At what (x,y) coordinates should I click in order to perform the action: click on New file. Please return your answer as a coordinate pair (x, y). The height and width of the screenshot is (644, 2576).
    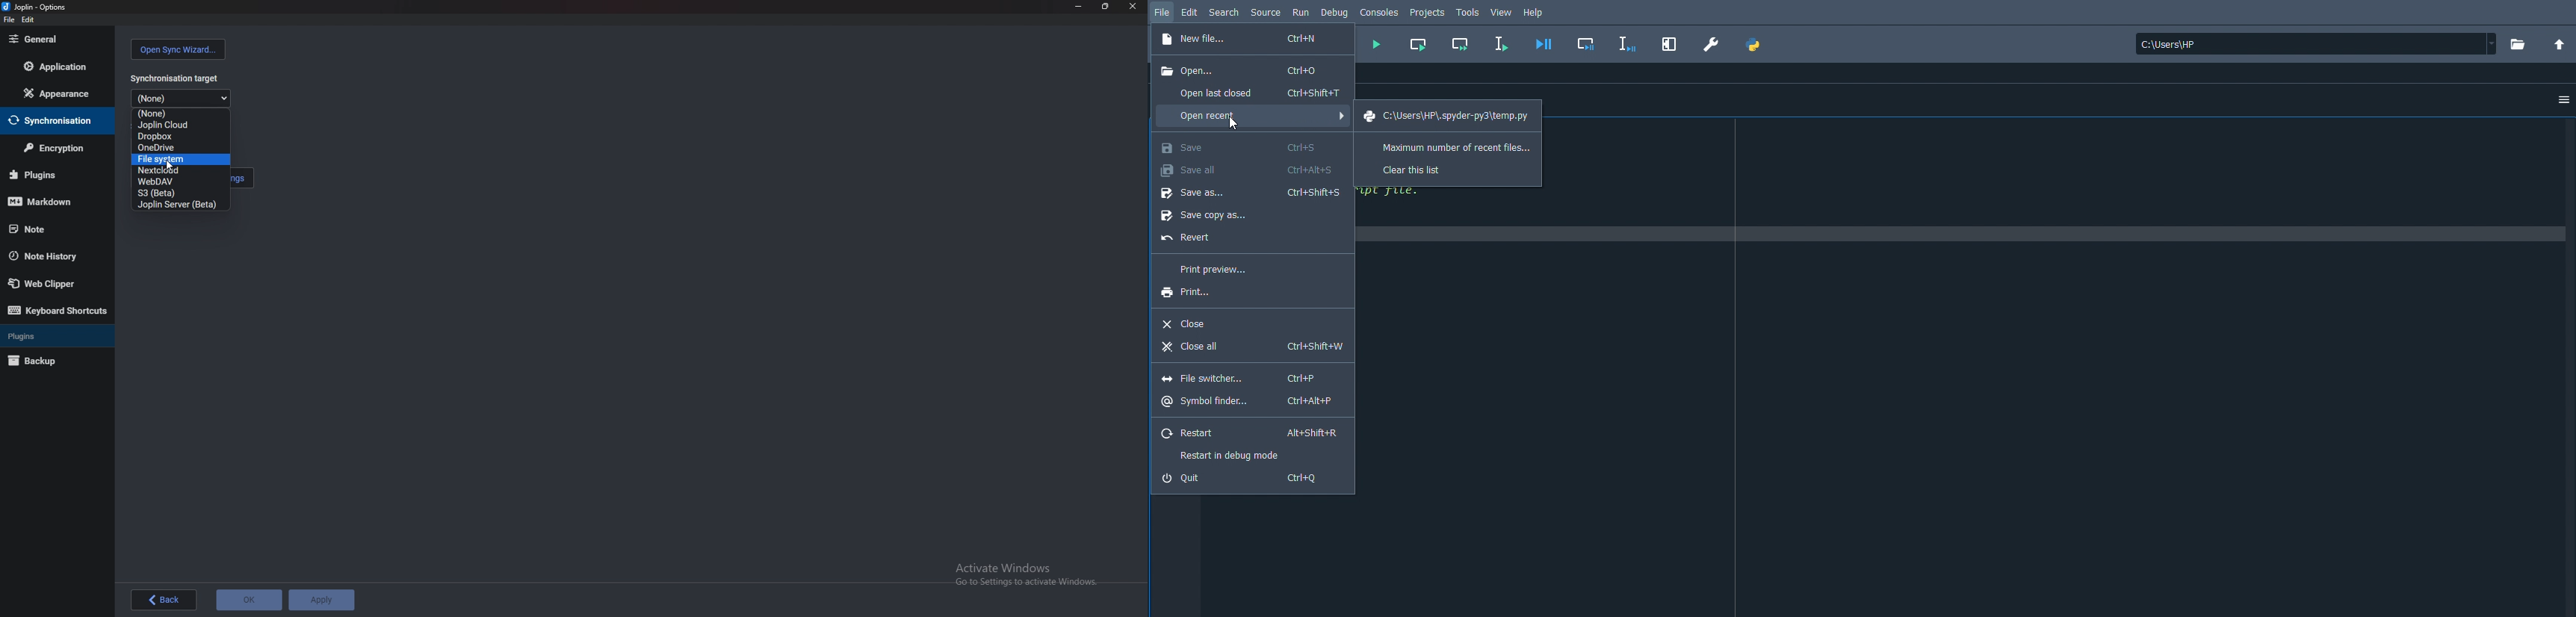
    Looking at the image, I should click on (1243, 40).